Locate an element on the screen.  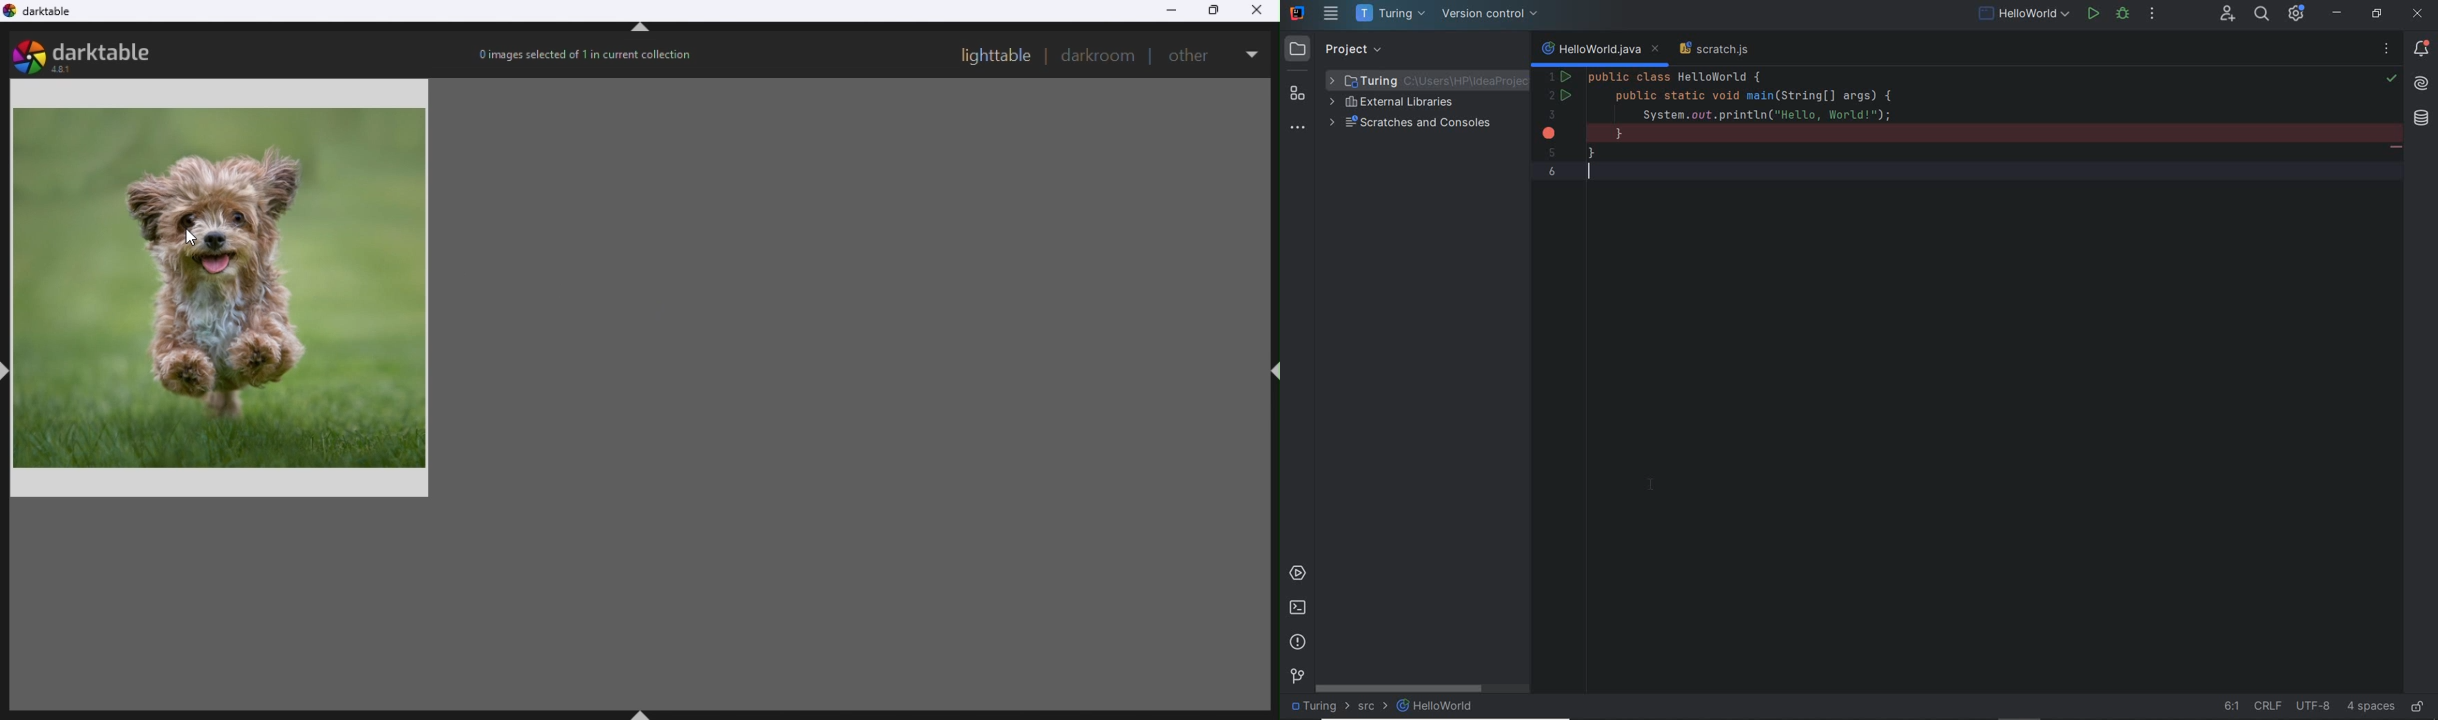
IDE and Project settings is located at coordinates (2297, 12).